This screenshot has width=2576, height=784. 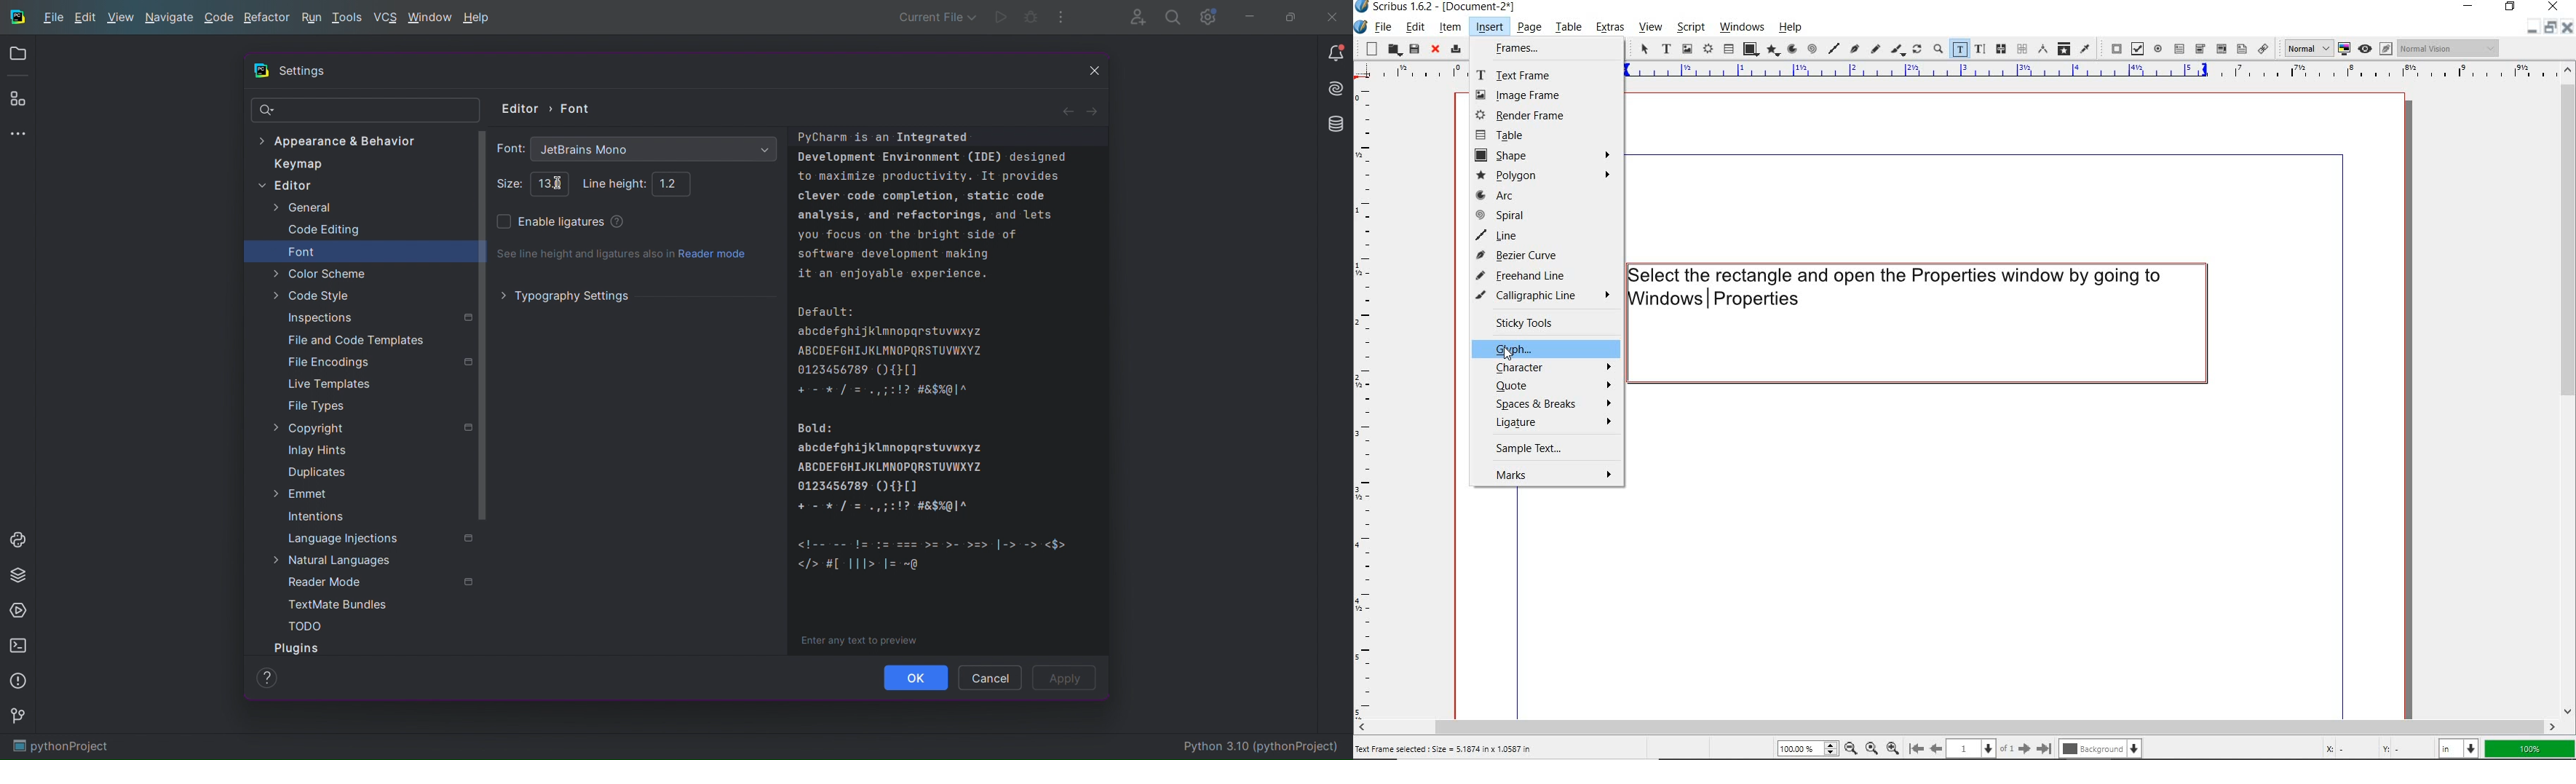 I want to click on Cancel, so click(x=990, y=677).